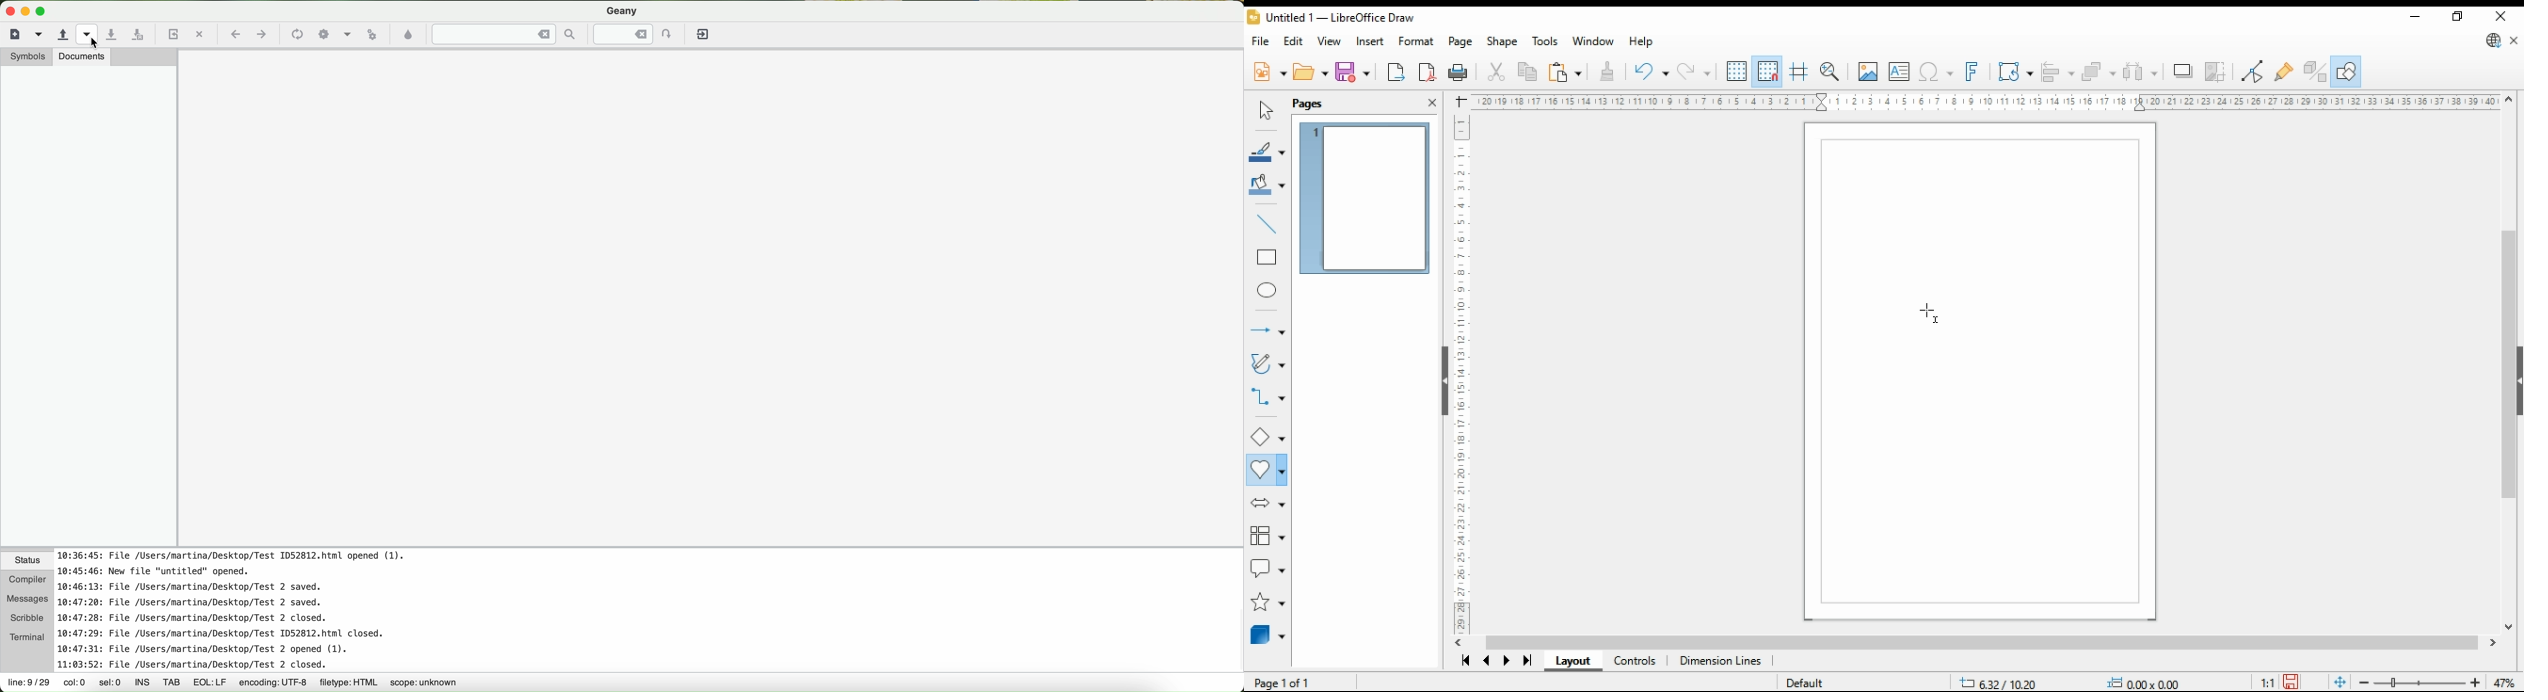 Image resolution: width=2548 pixels, height=700 pixels. What do you see at coordinates (1867, 72) in the screenshot?
I see `insert picture` at bounding box center [1867, 72].